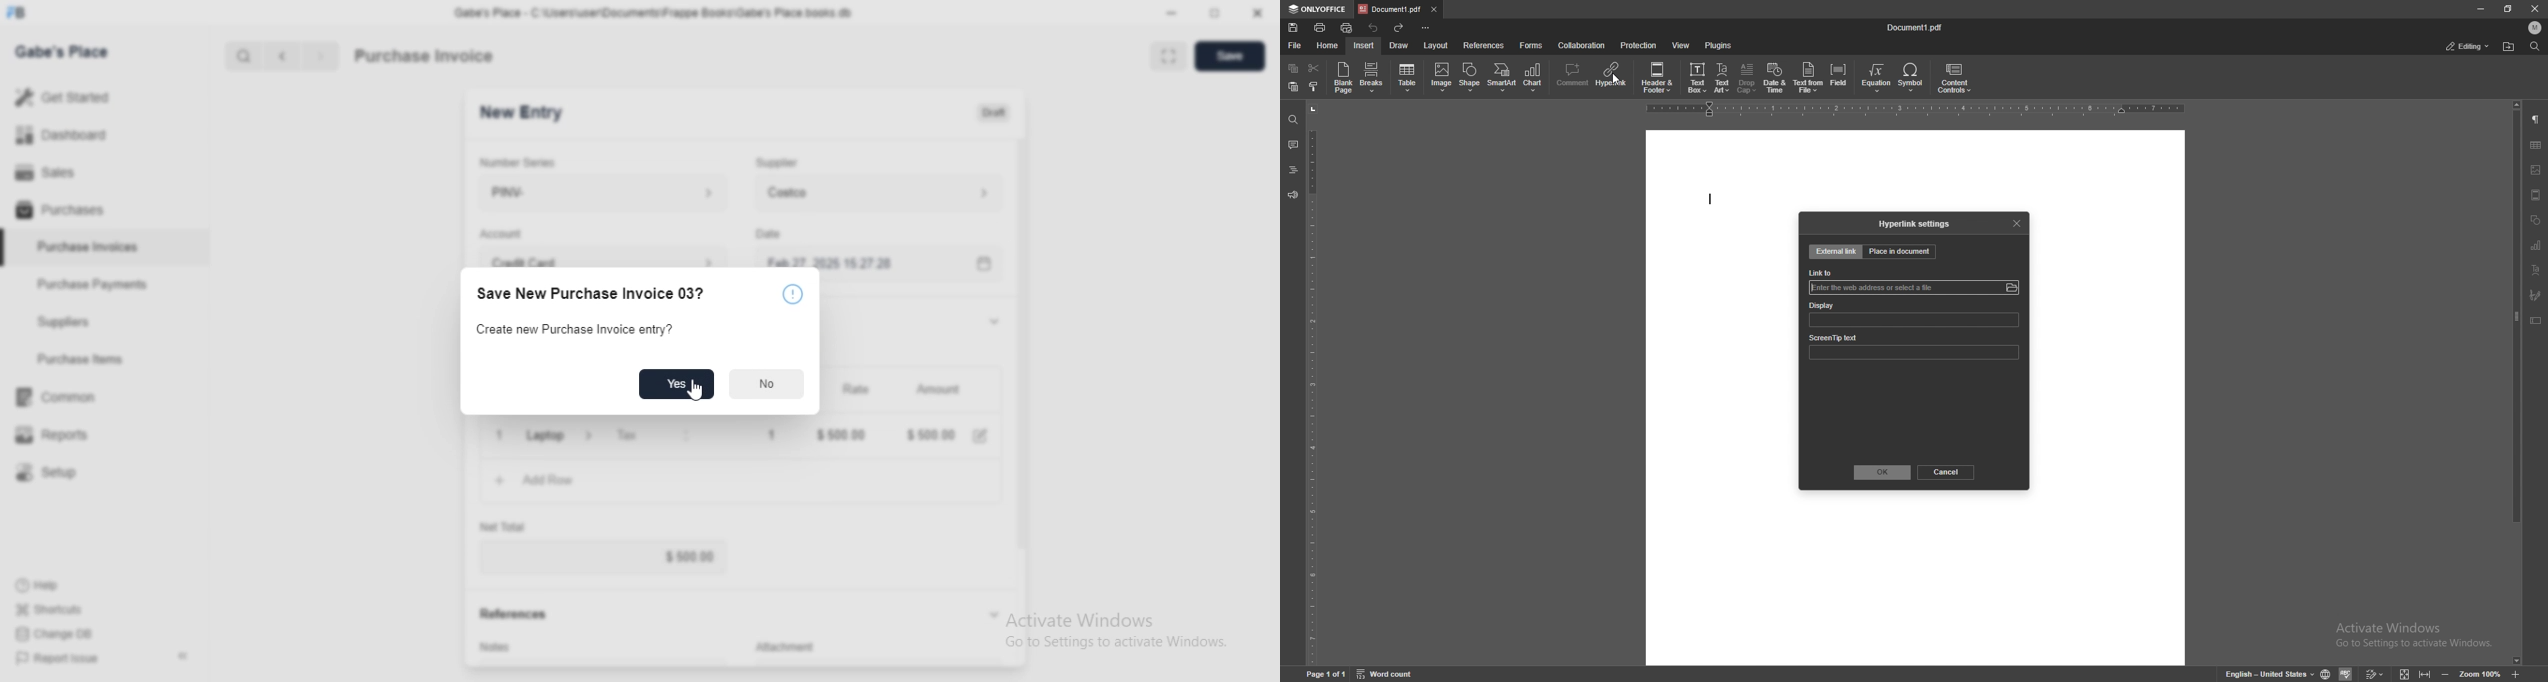  I want to click on configure toolbar, so click(1426, 28).